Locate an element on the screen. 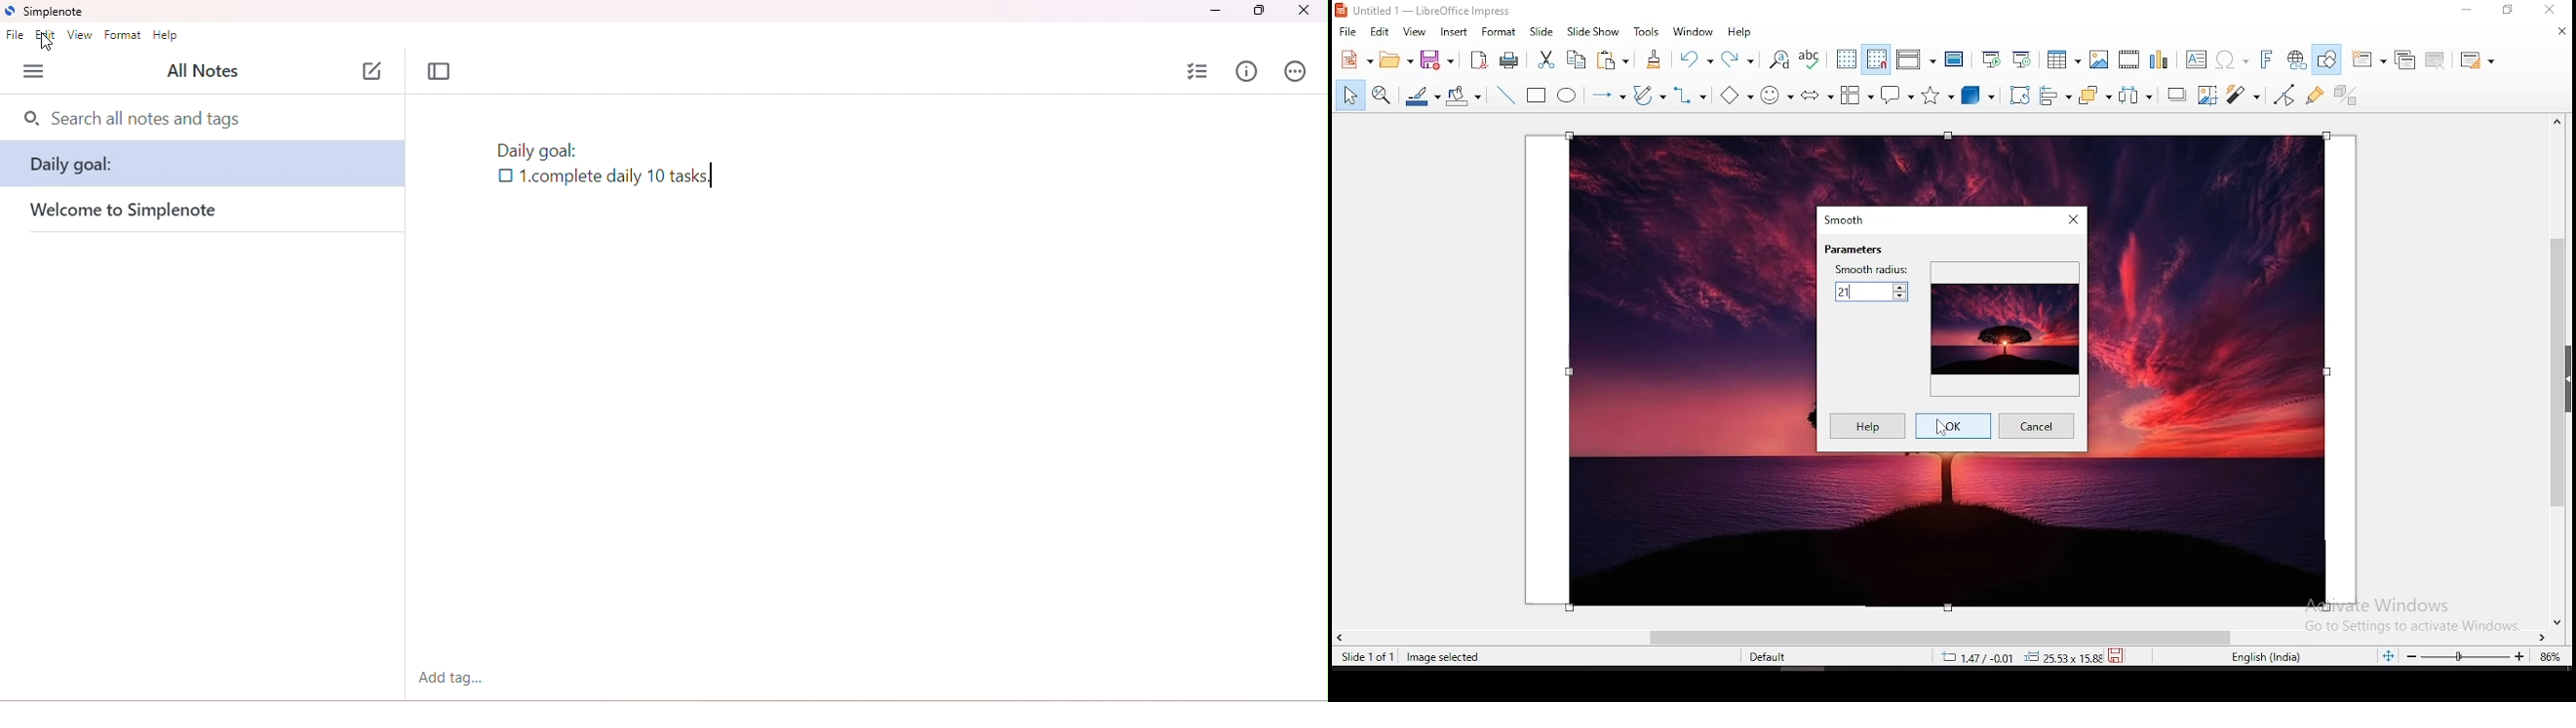  connectors is located at coordinates (1691, 97).